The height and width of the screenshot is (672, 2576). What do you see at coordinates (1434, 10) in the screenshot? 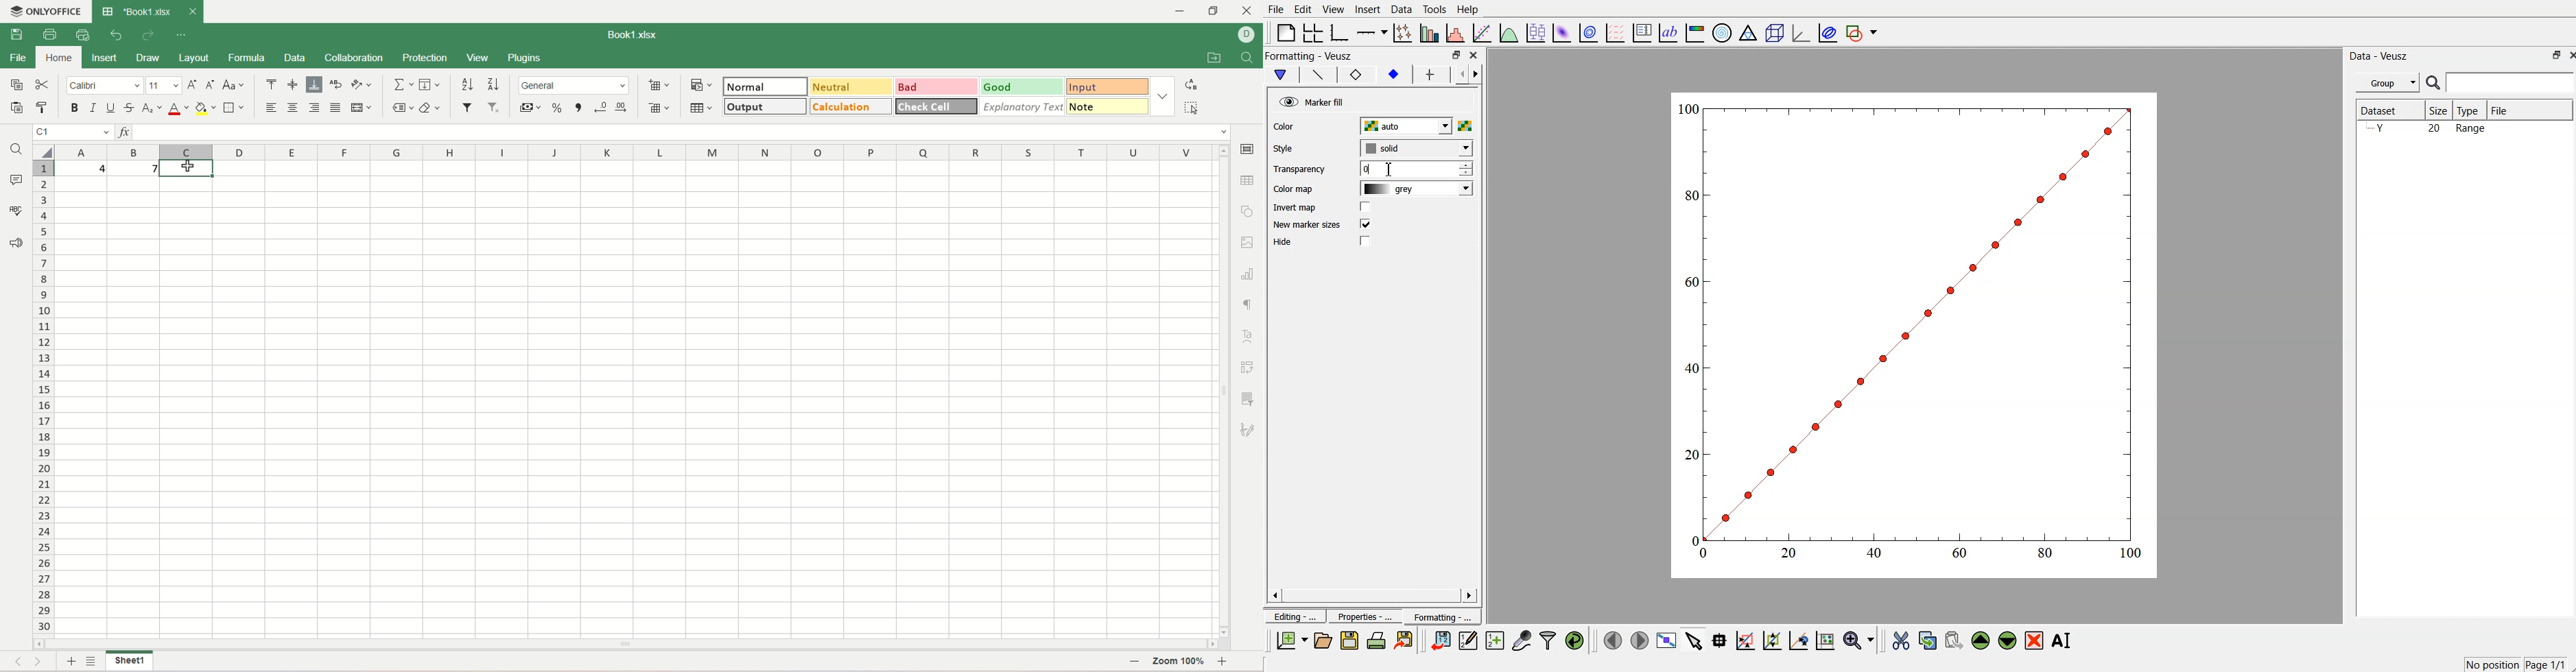
I see `Tools` at bounding box center [1434, 10].